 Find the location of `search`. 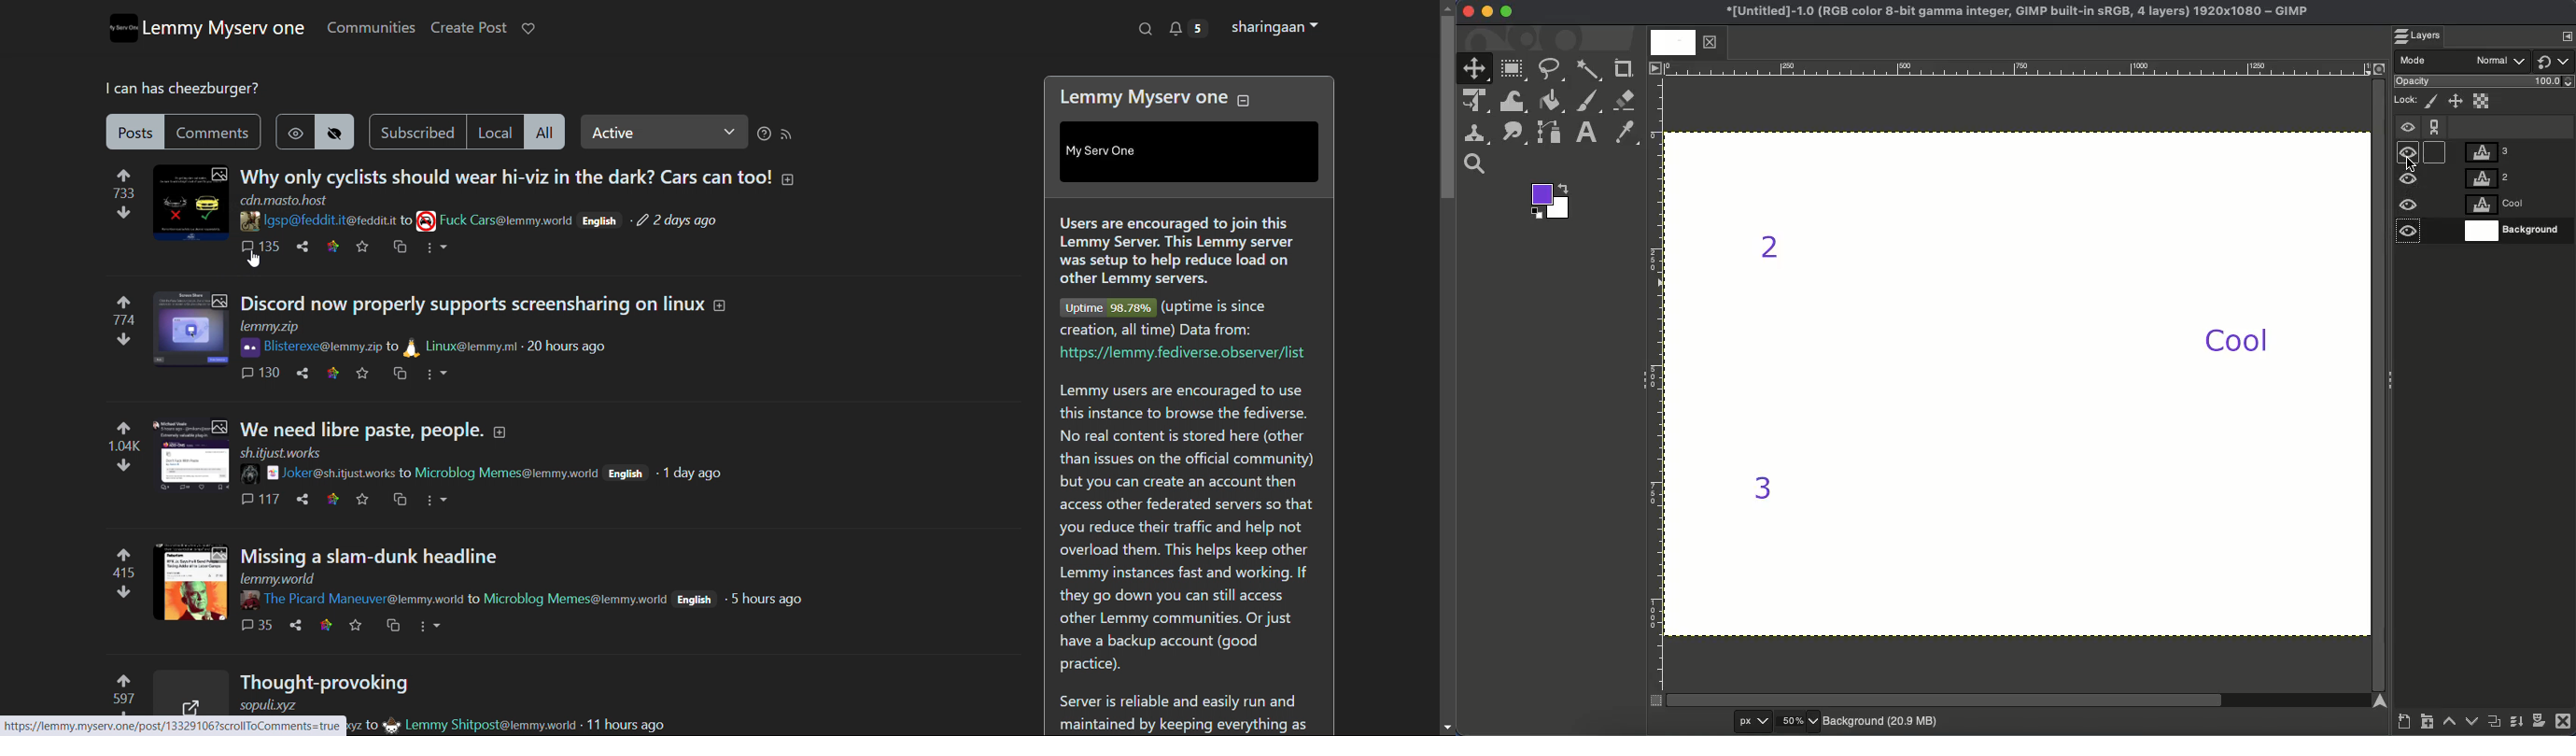

search is located at coordinates (1145, 28).